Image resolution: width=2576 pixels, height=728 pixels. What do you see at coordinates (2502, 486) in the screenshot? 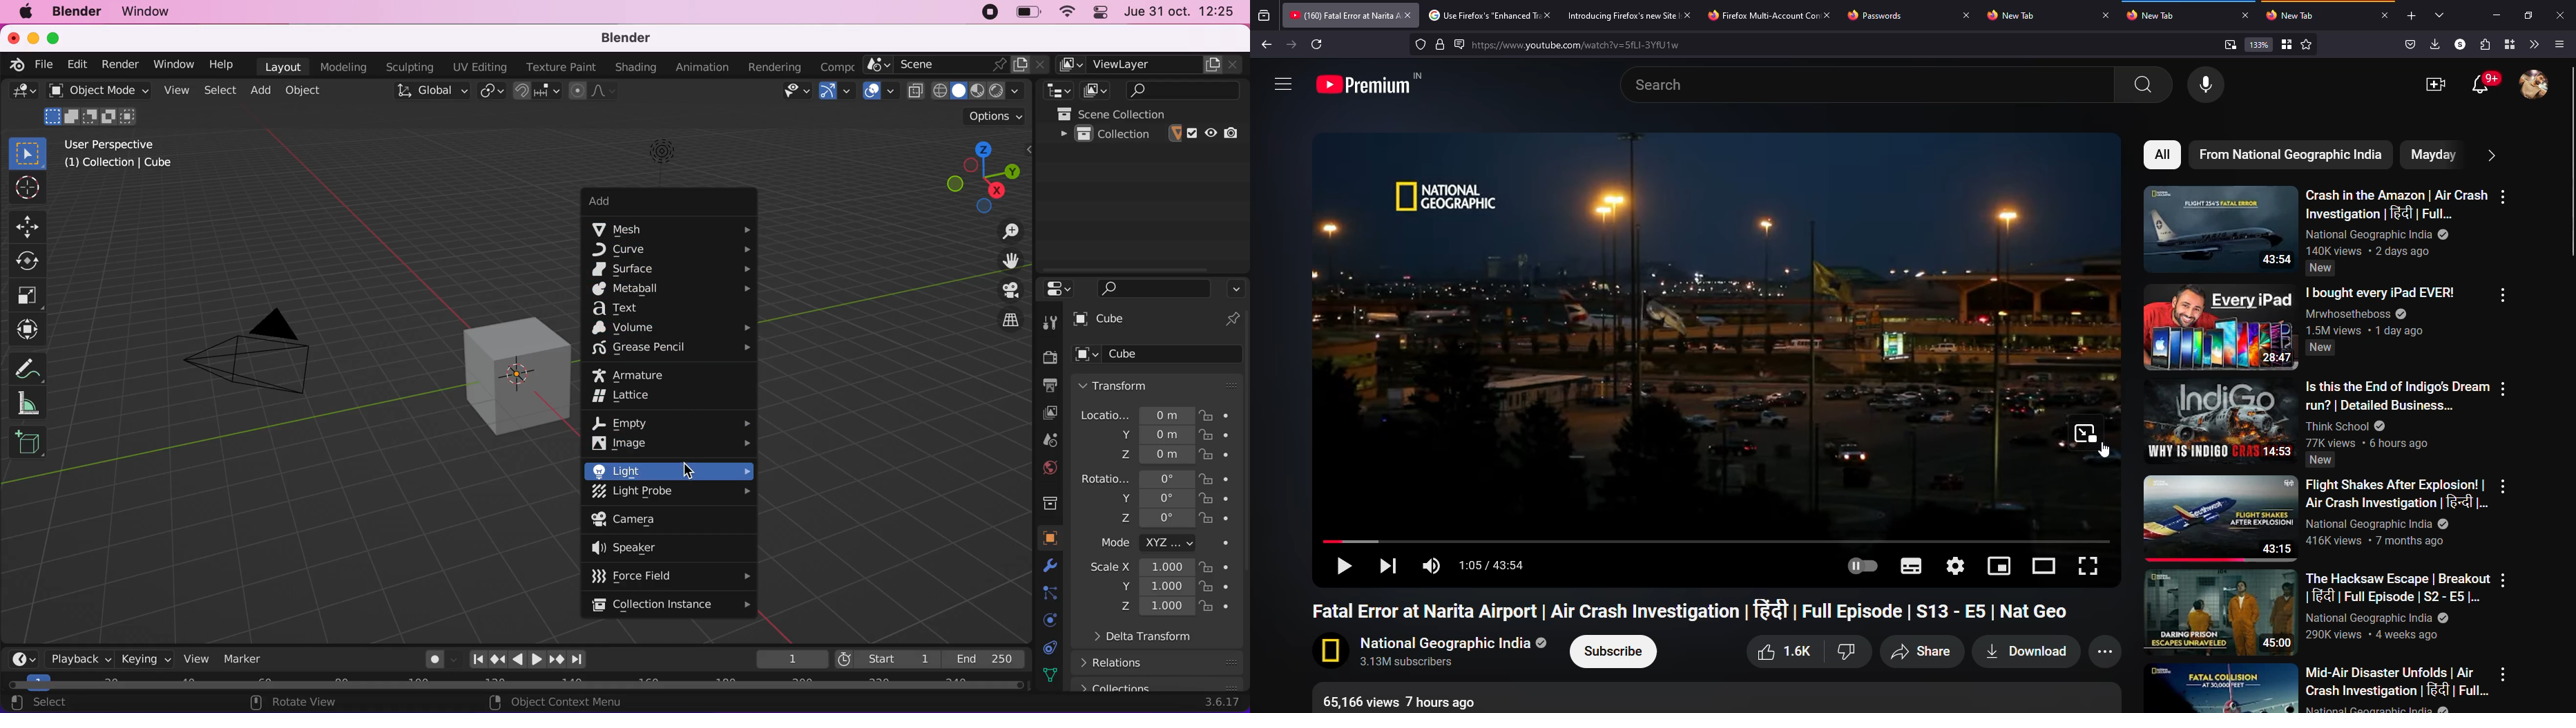
I see `more` at bounding box center [2502, 486].